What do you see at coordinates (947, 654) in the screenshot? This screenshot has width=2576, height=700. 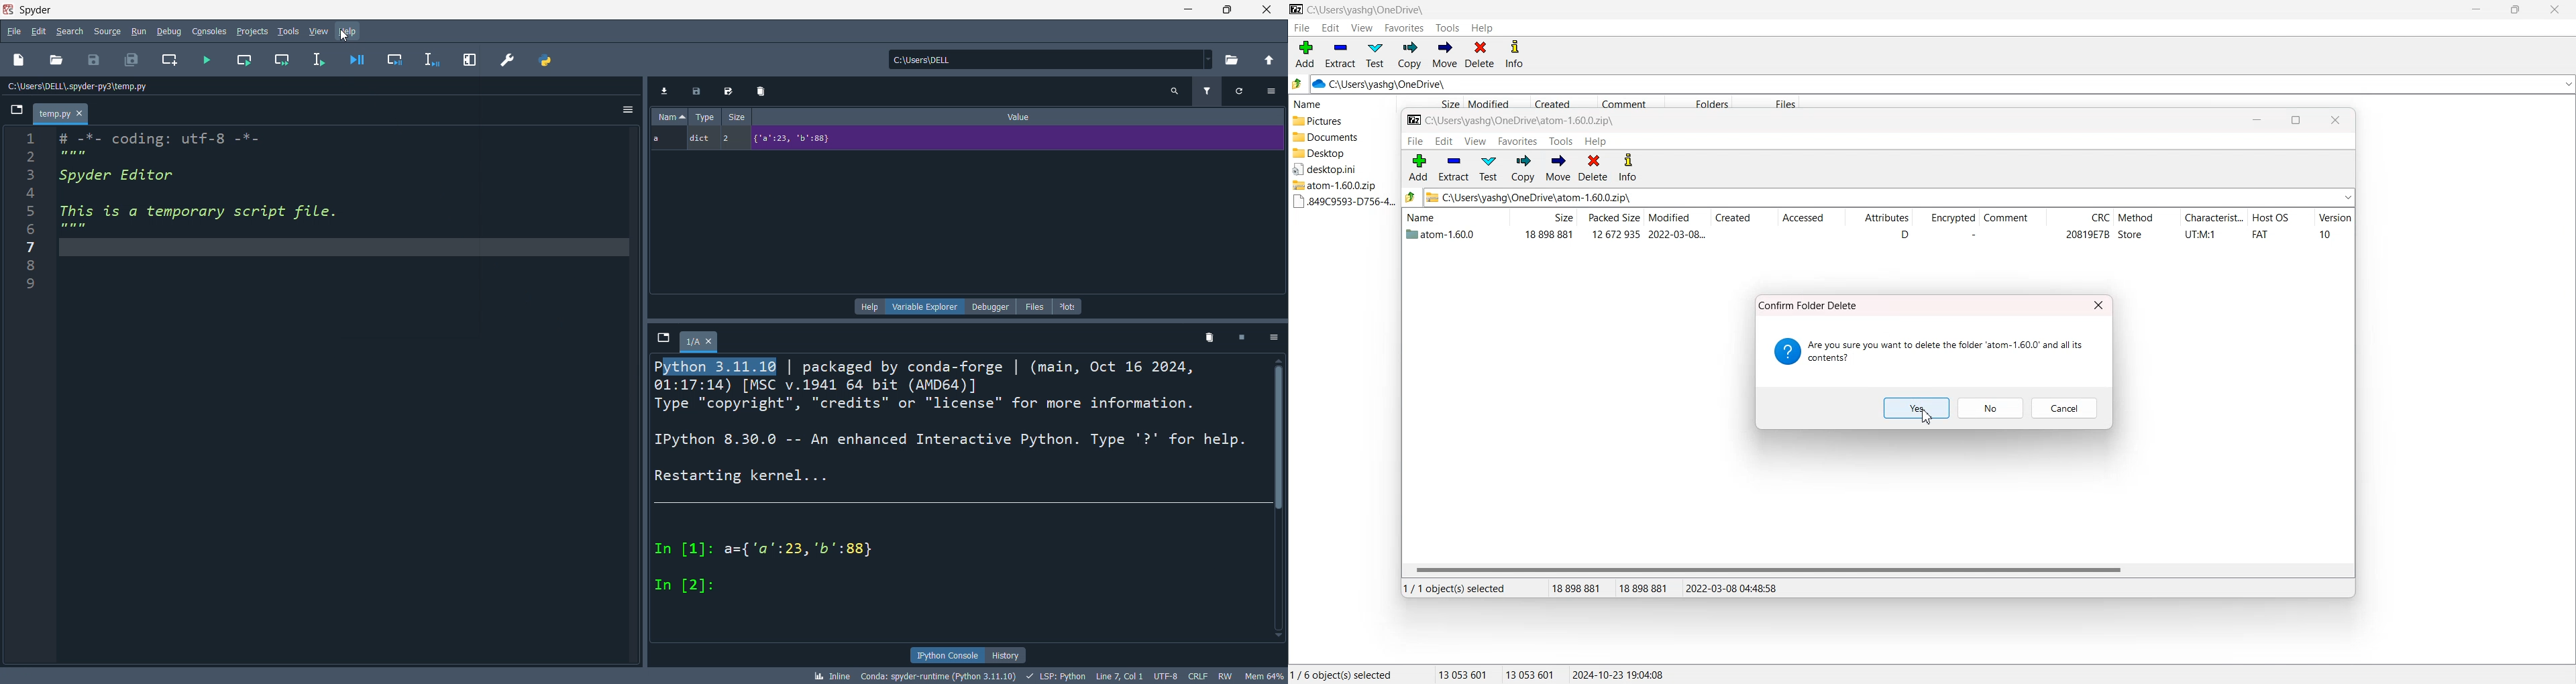 I see `ipython console` at bounding box center [947, 654].